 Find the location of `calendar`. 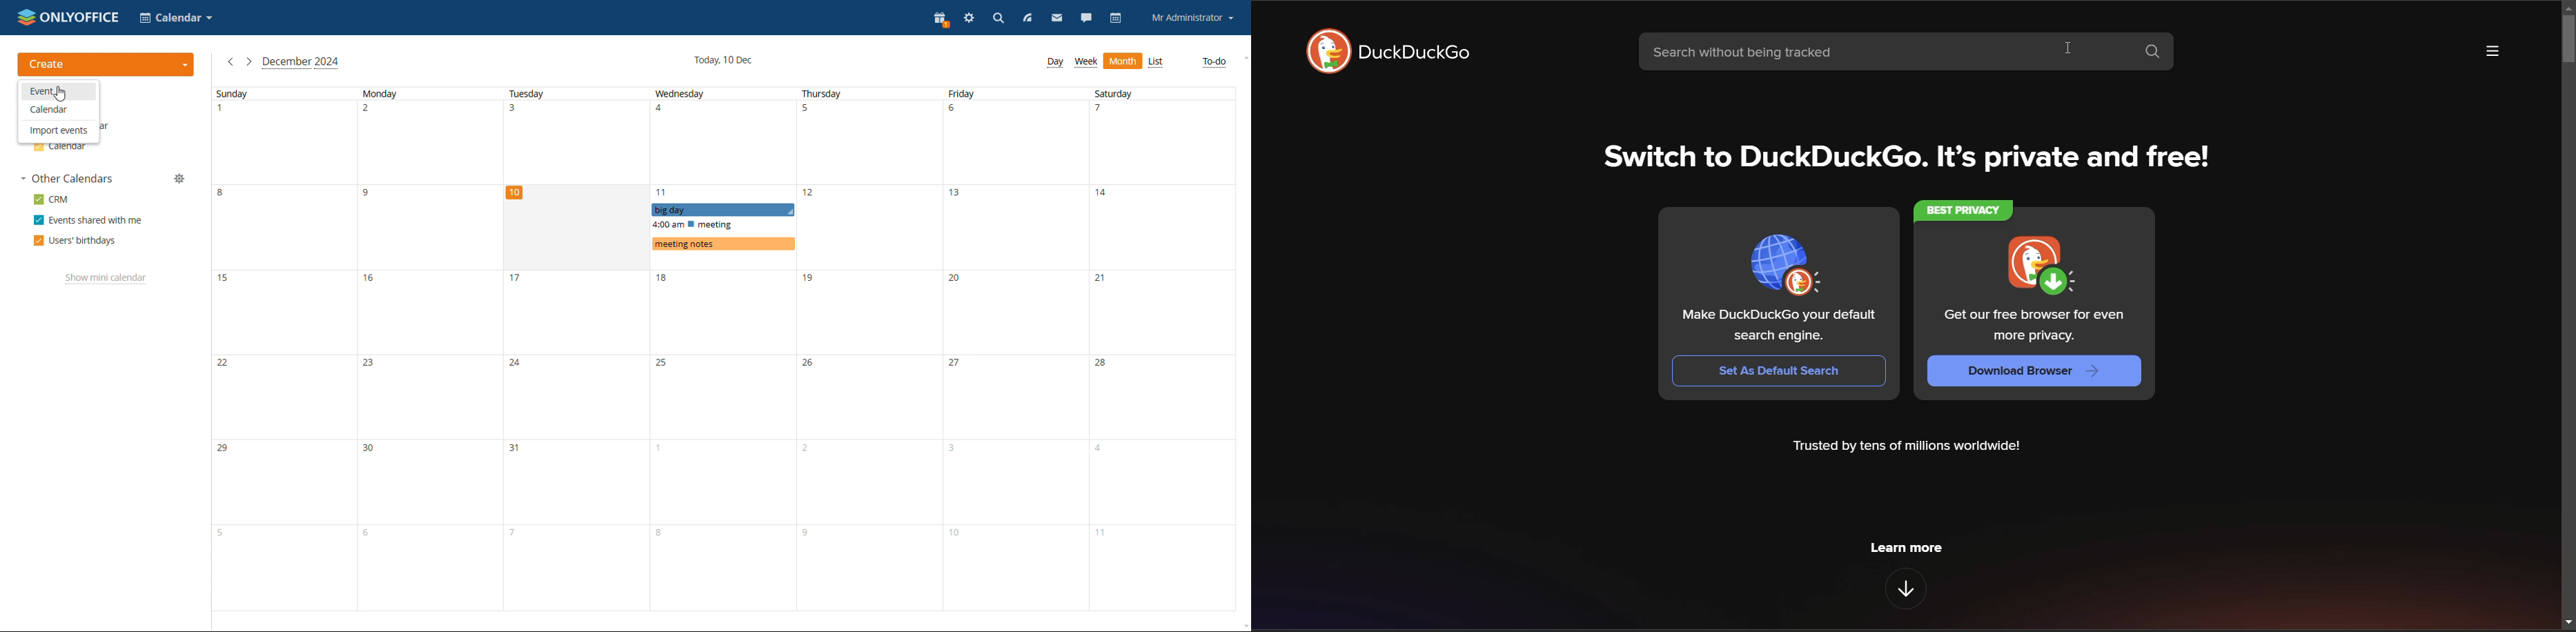

calendar is located at coordinates (59, 111).